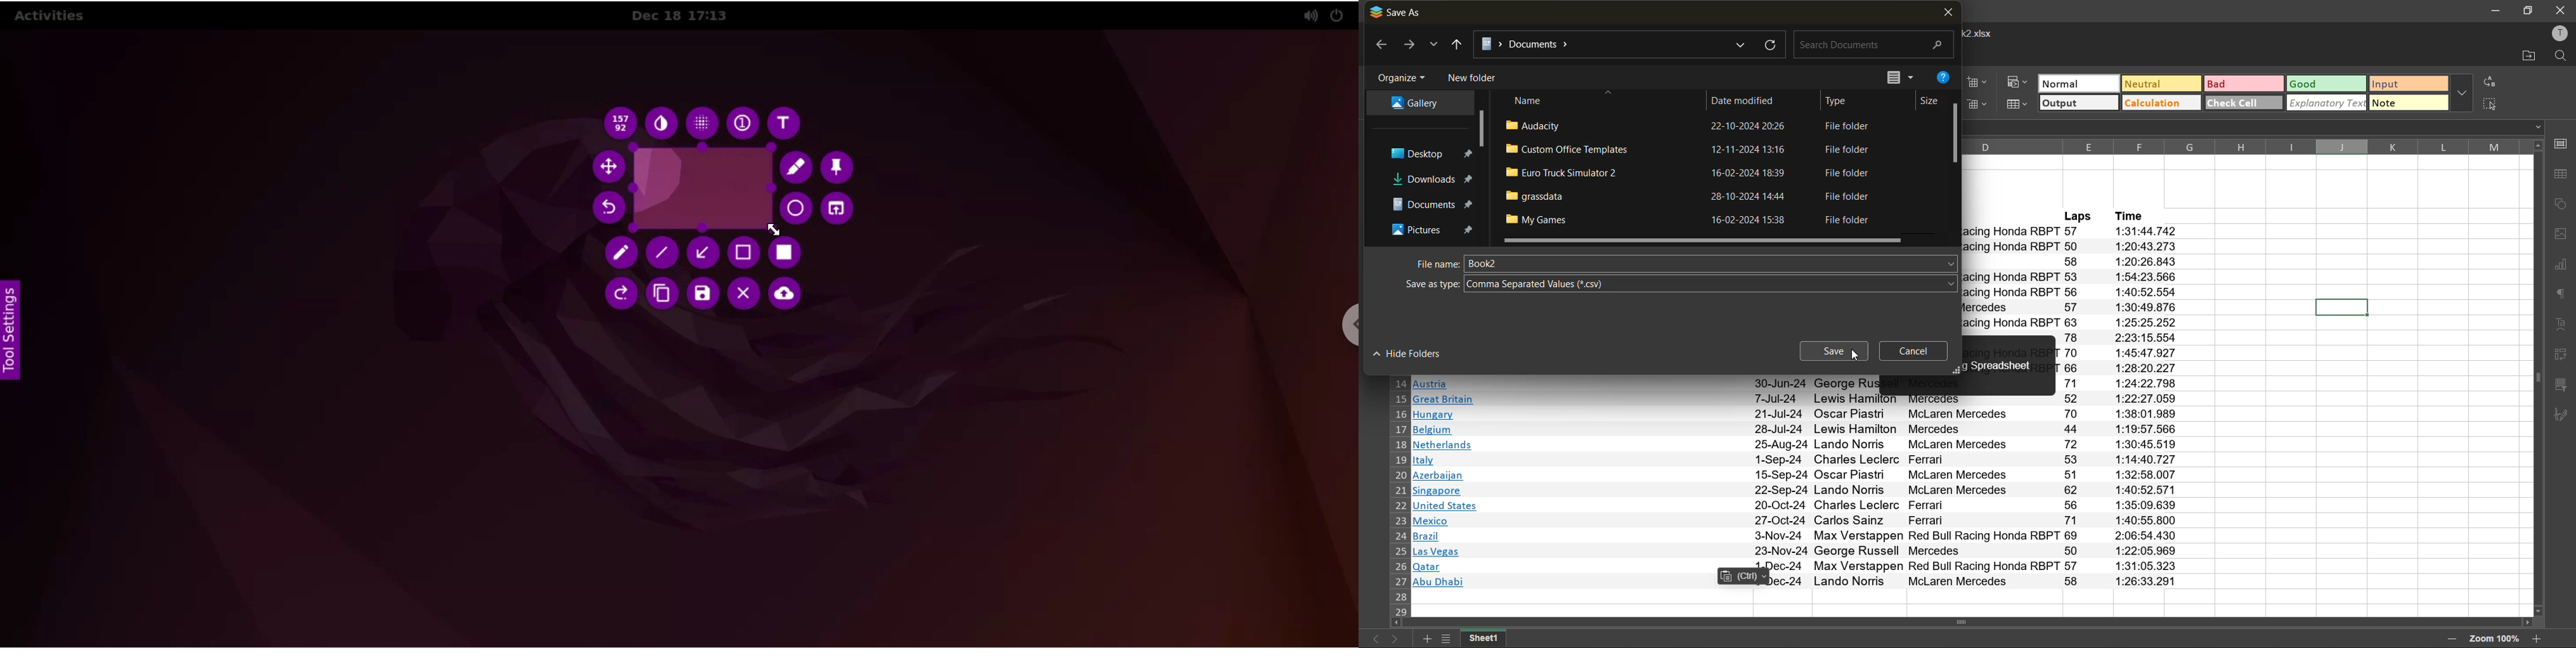  Describe the element at coordinates (1691, 174) in the screenshot. I see `file` at that location.